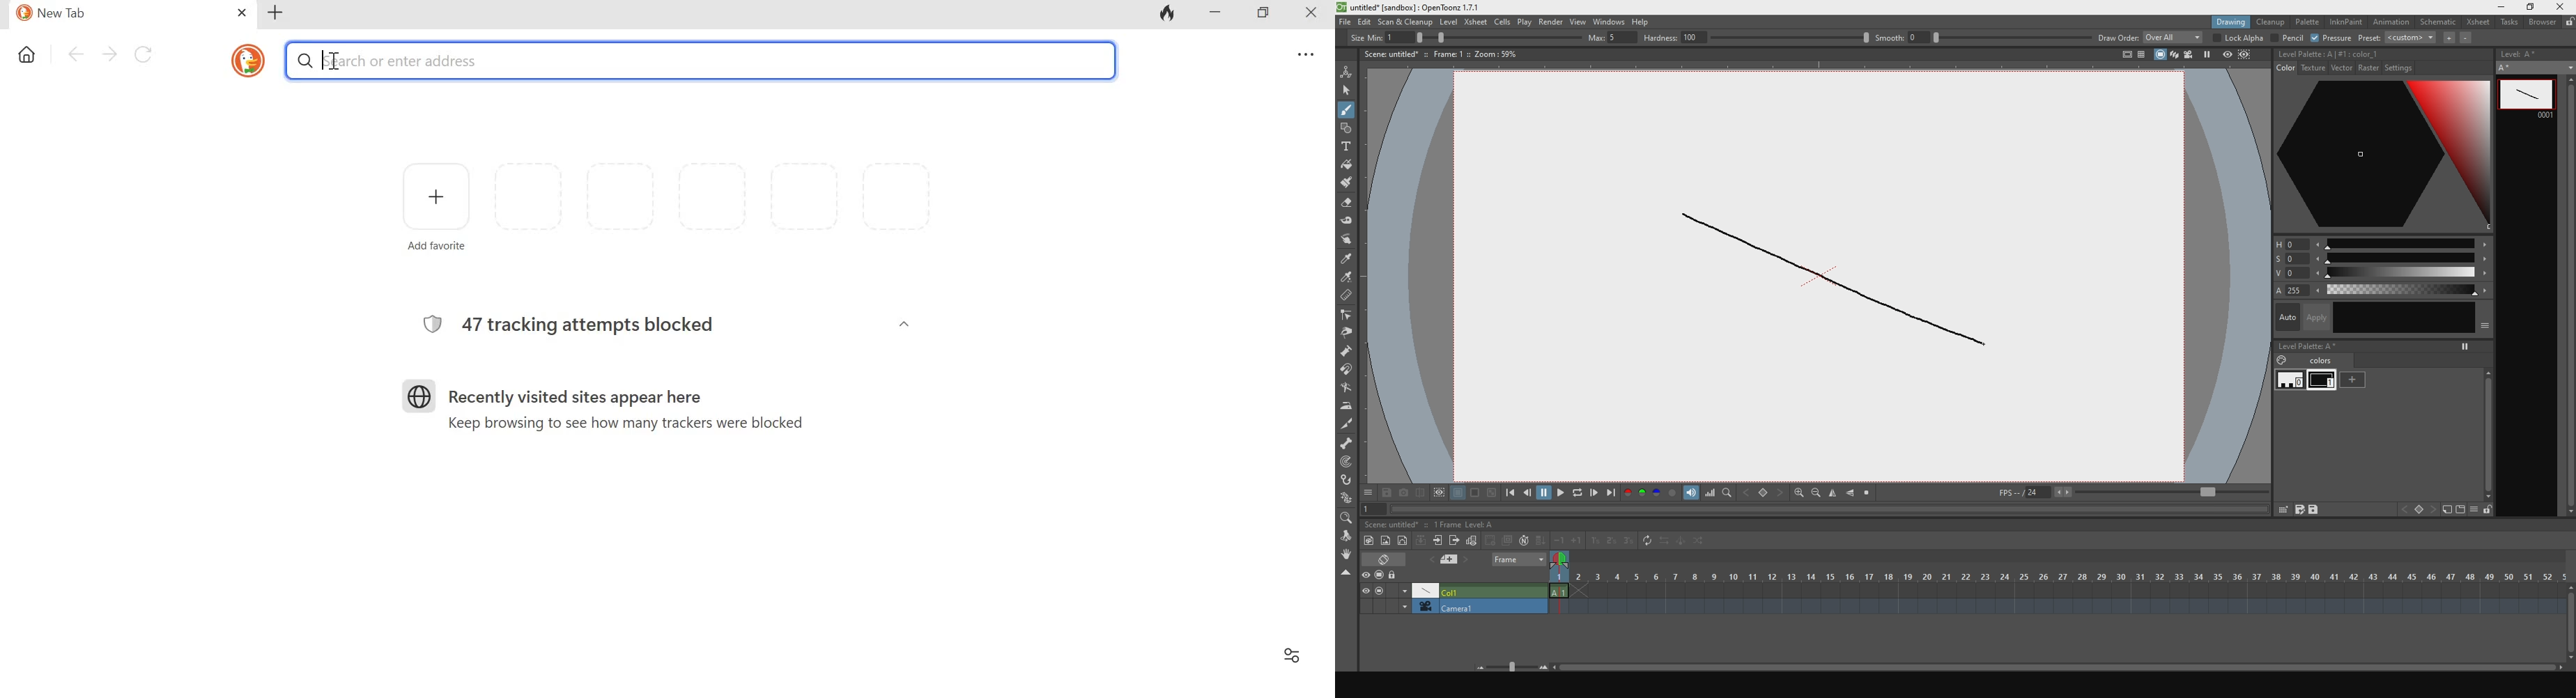  I want to click on inknpain, so click(2347, 23).